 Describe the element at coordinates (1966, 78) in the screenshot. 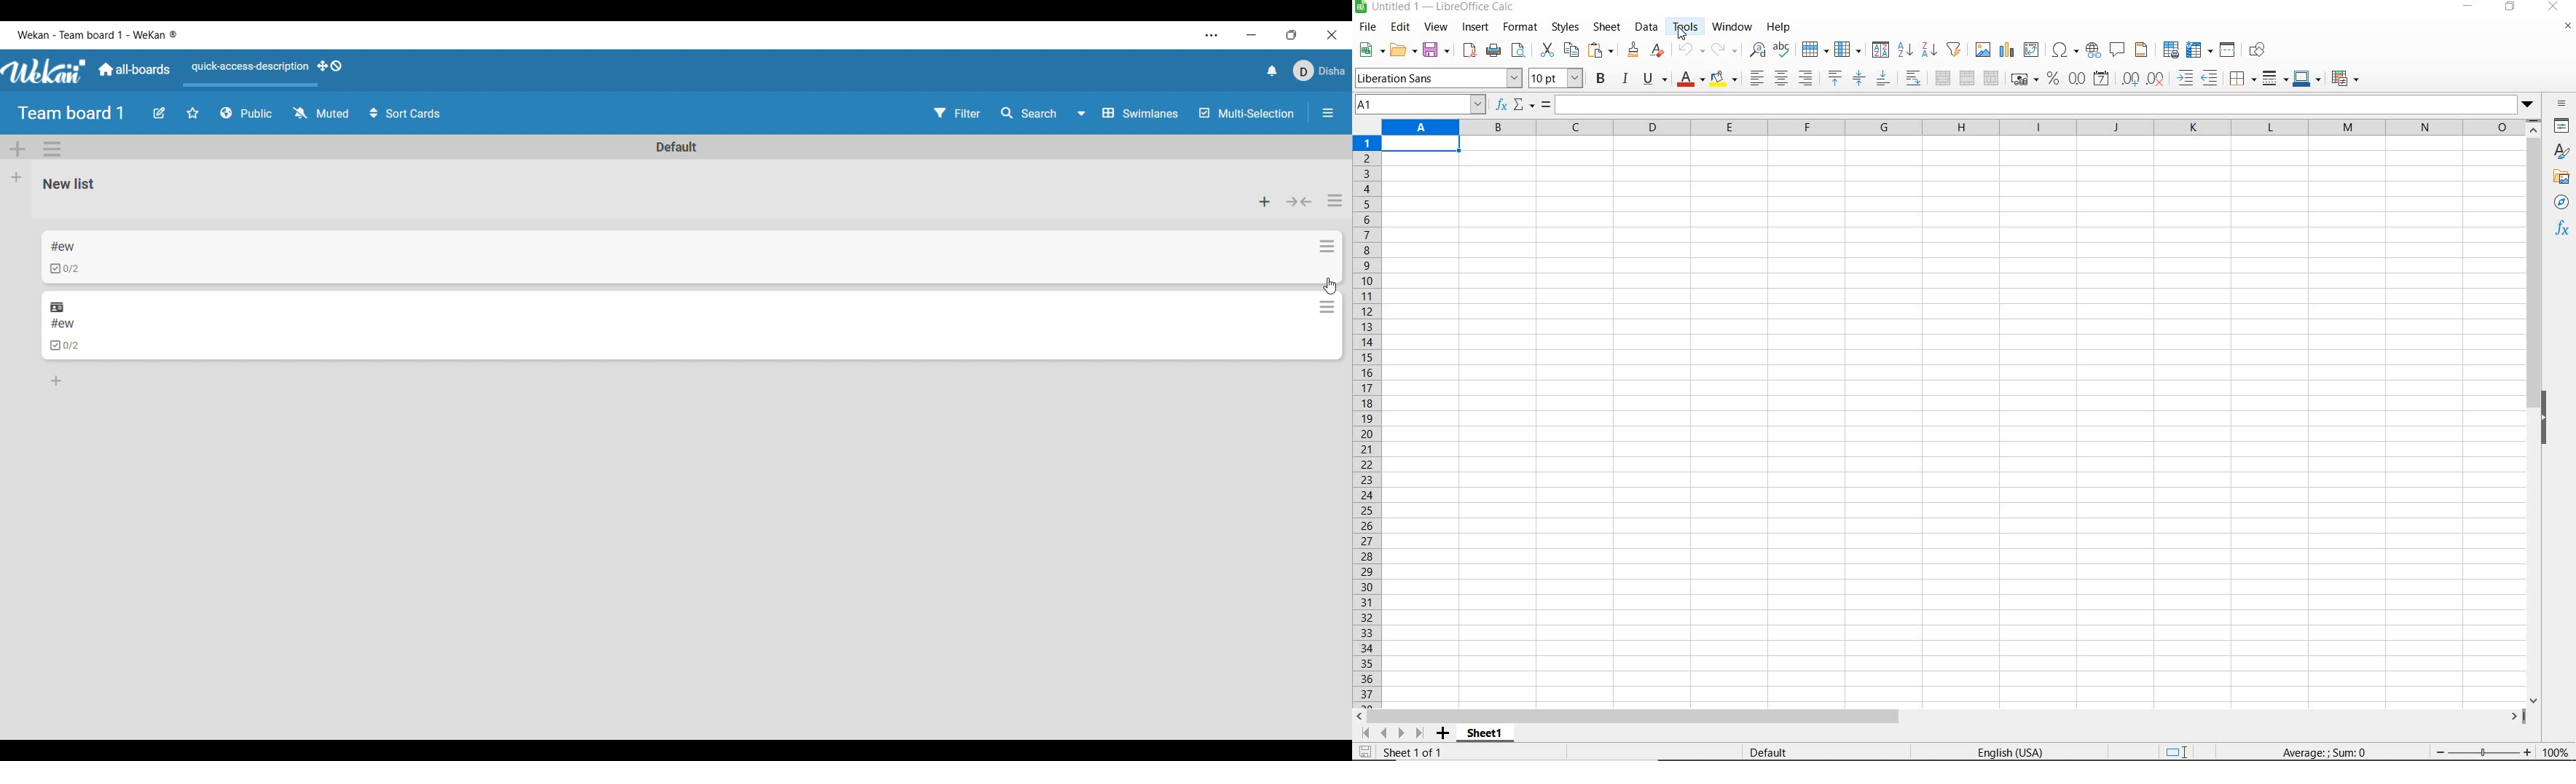

I see `merge or center or unmerge cells` at that location.